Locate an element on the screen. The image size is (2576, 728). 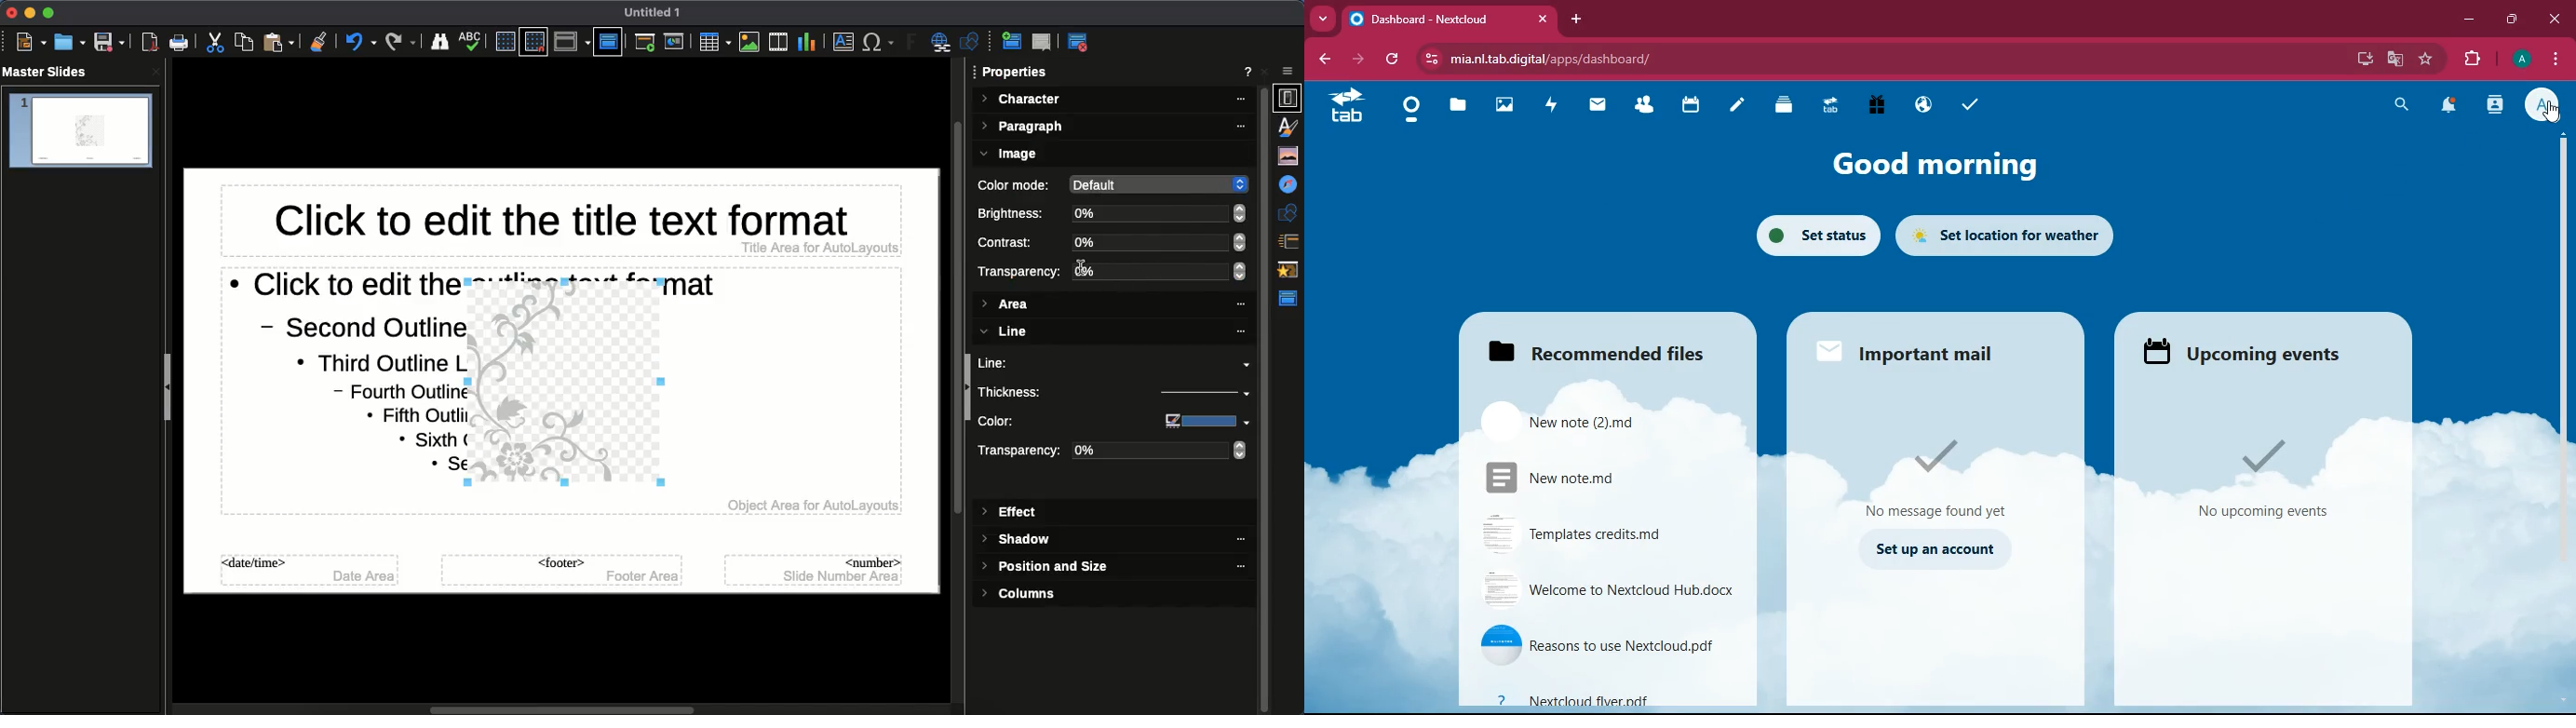
Properties is located at coordinates (1016, 73).